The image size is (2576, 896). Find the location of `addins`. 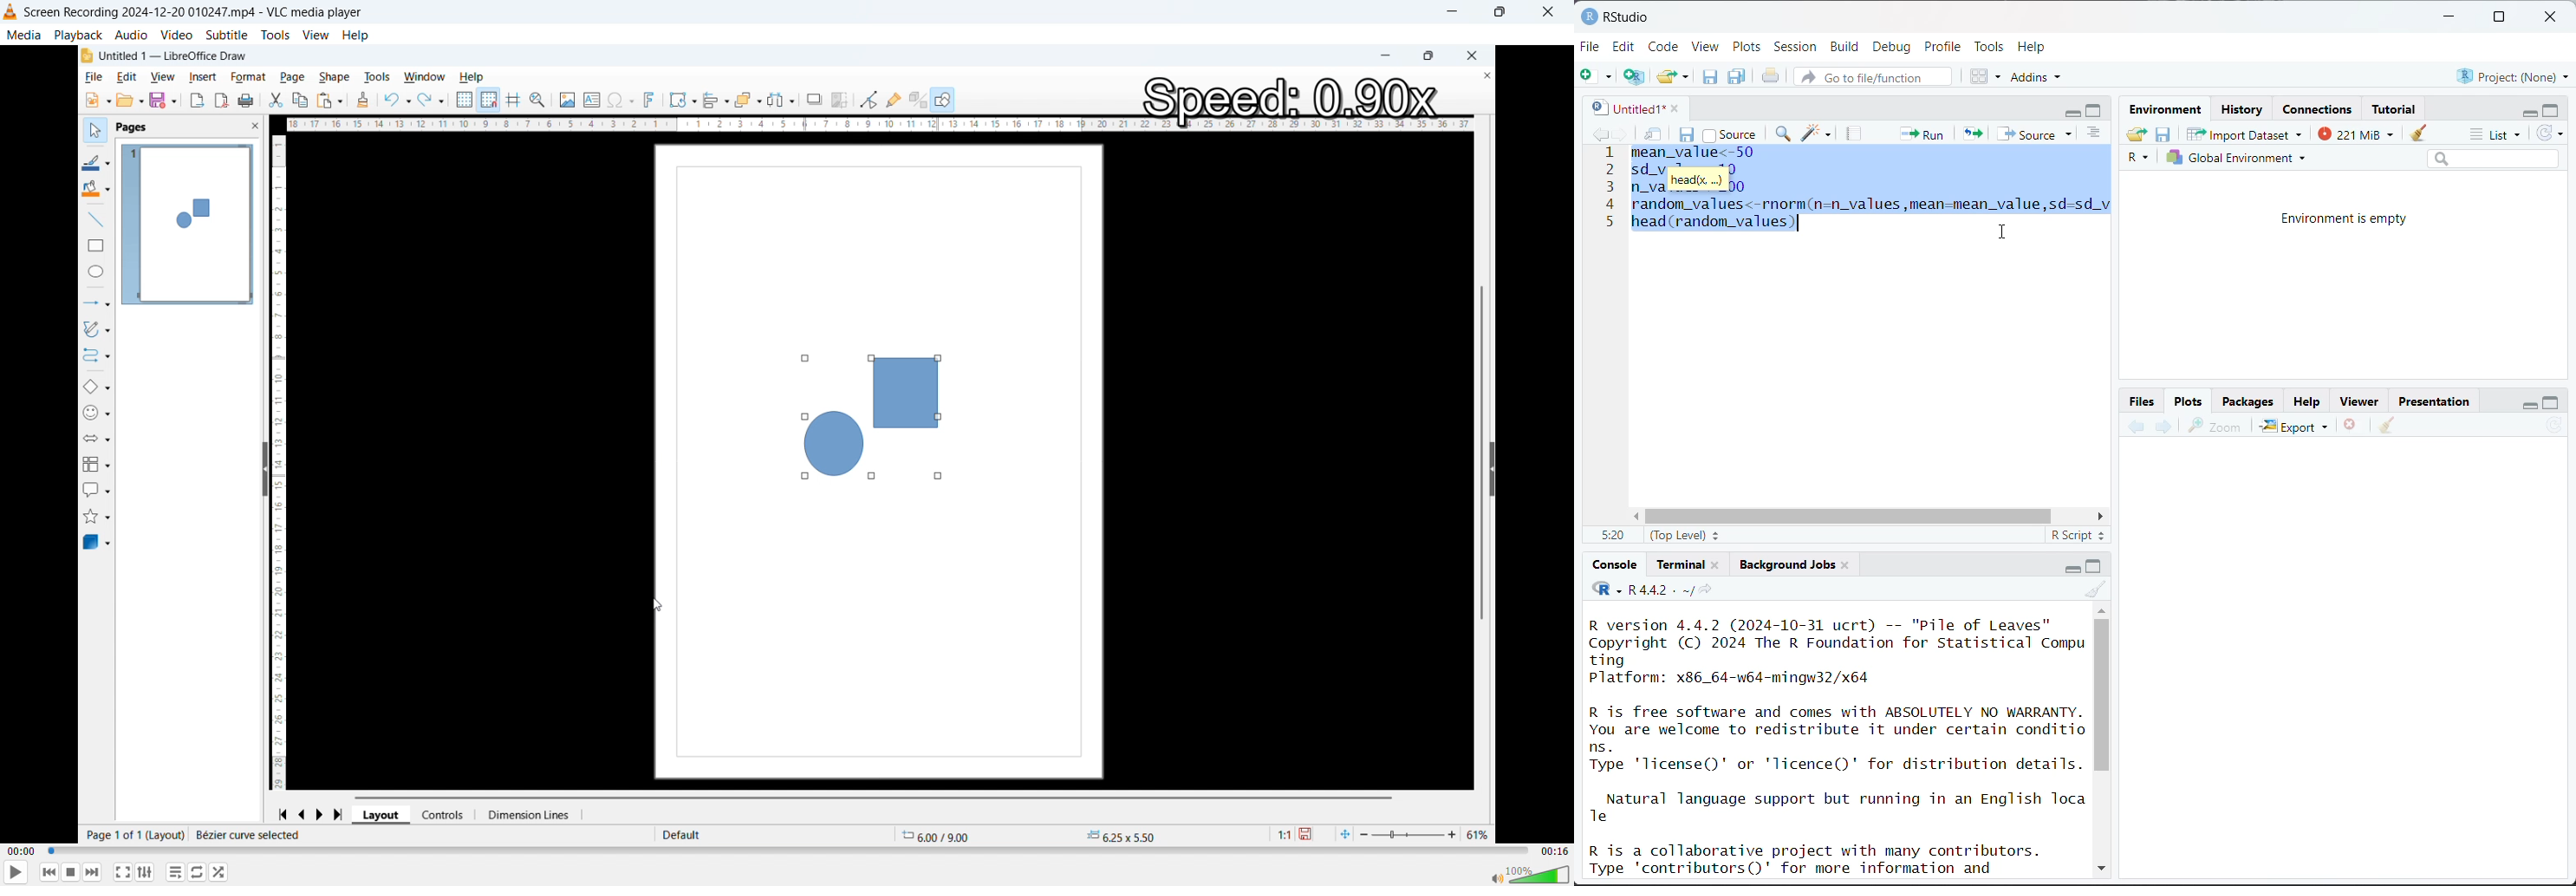

addins is located at coordinates (2039, 76).